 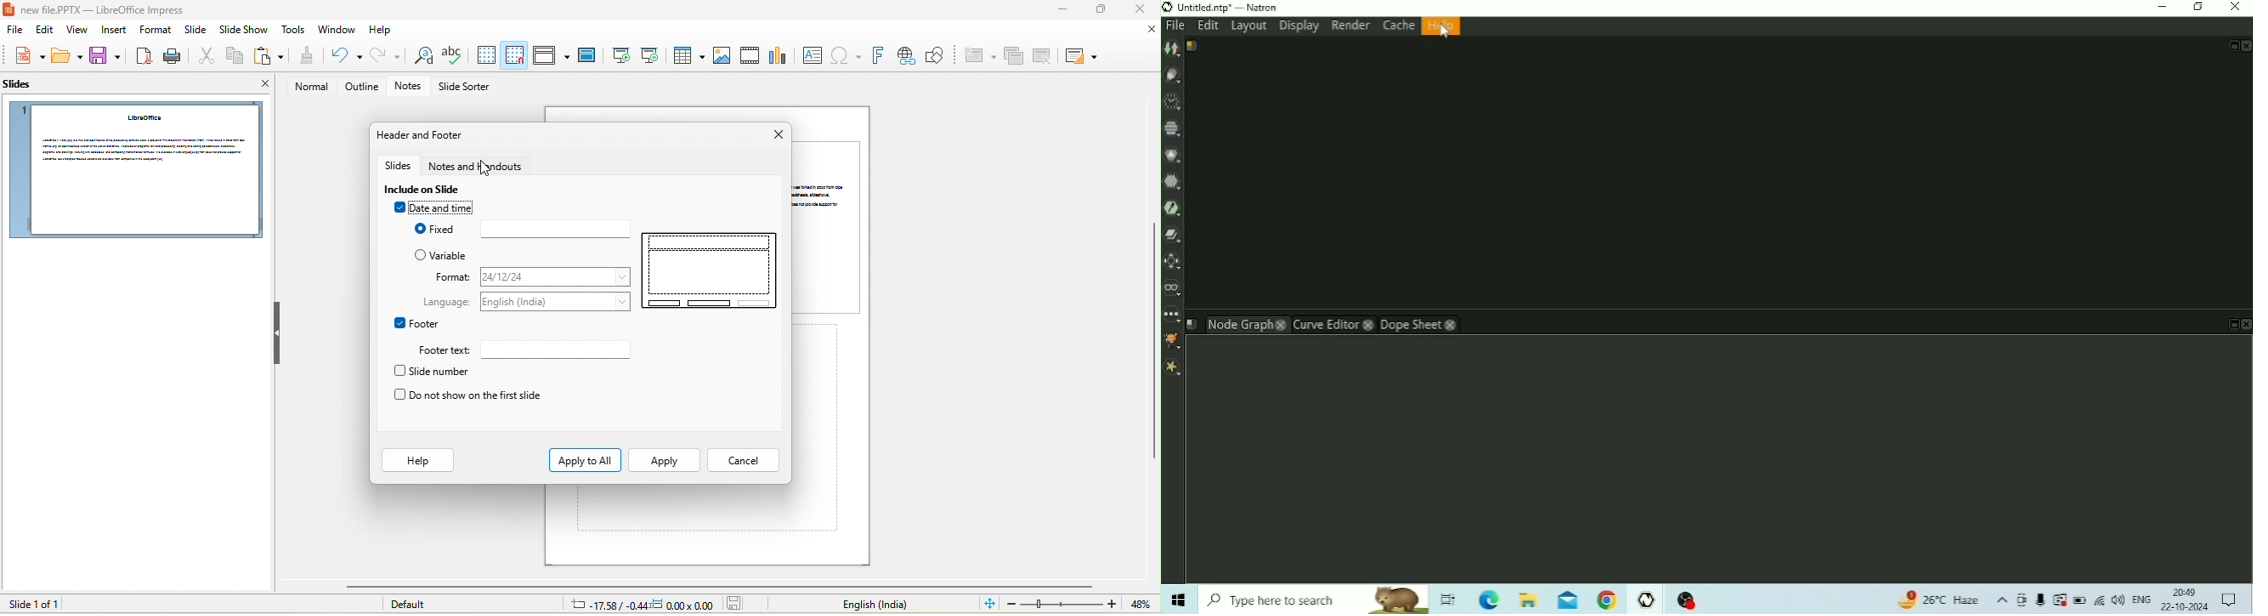 What do you see at coordinates (906, 56) in the screenshot?
I see `hyperlink` at bounding box center [906, 56].